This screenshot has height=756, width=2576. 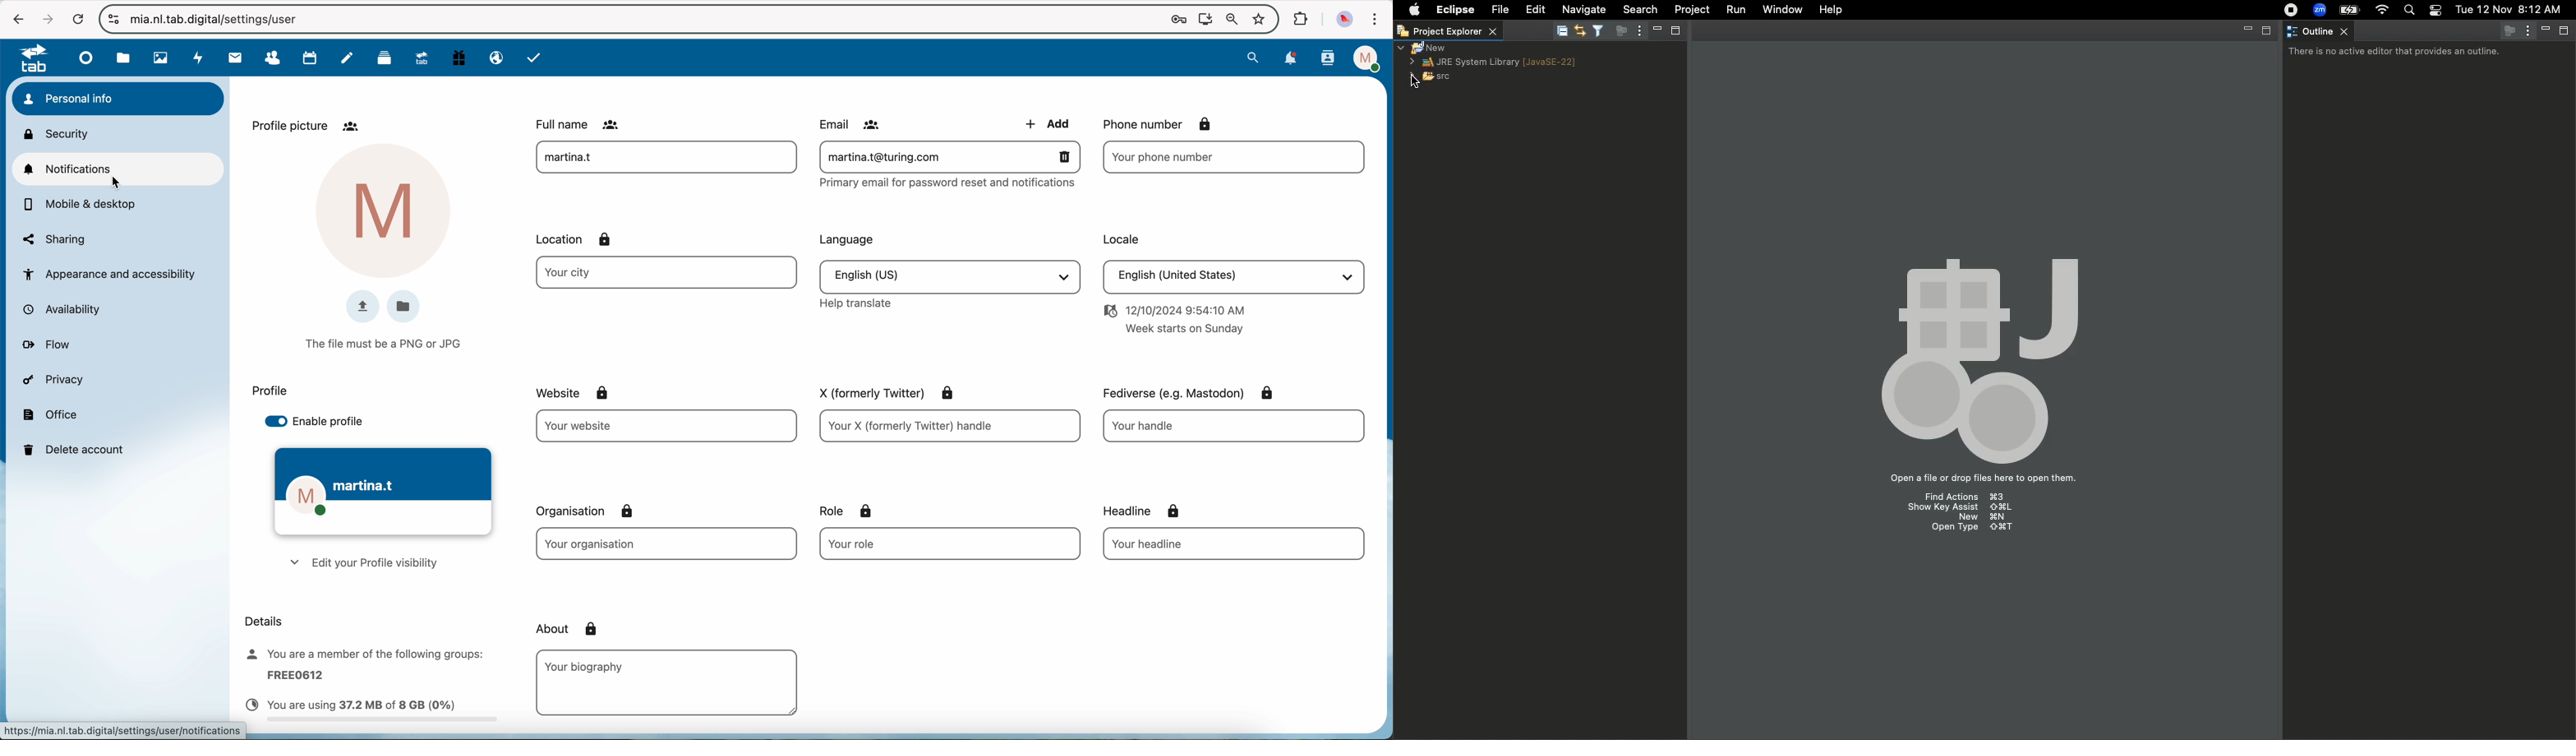 What do you see at coordinates (1376, 19) in the screenshot?
I see `customize and control Google Chrome` at bounding box center [1376, 19].